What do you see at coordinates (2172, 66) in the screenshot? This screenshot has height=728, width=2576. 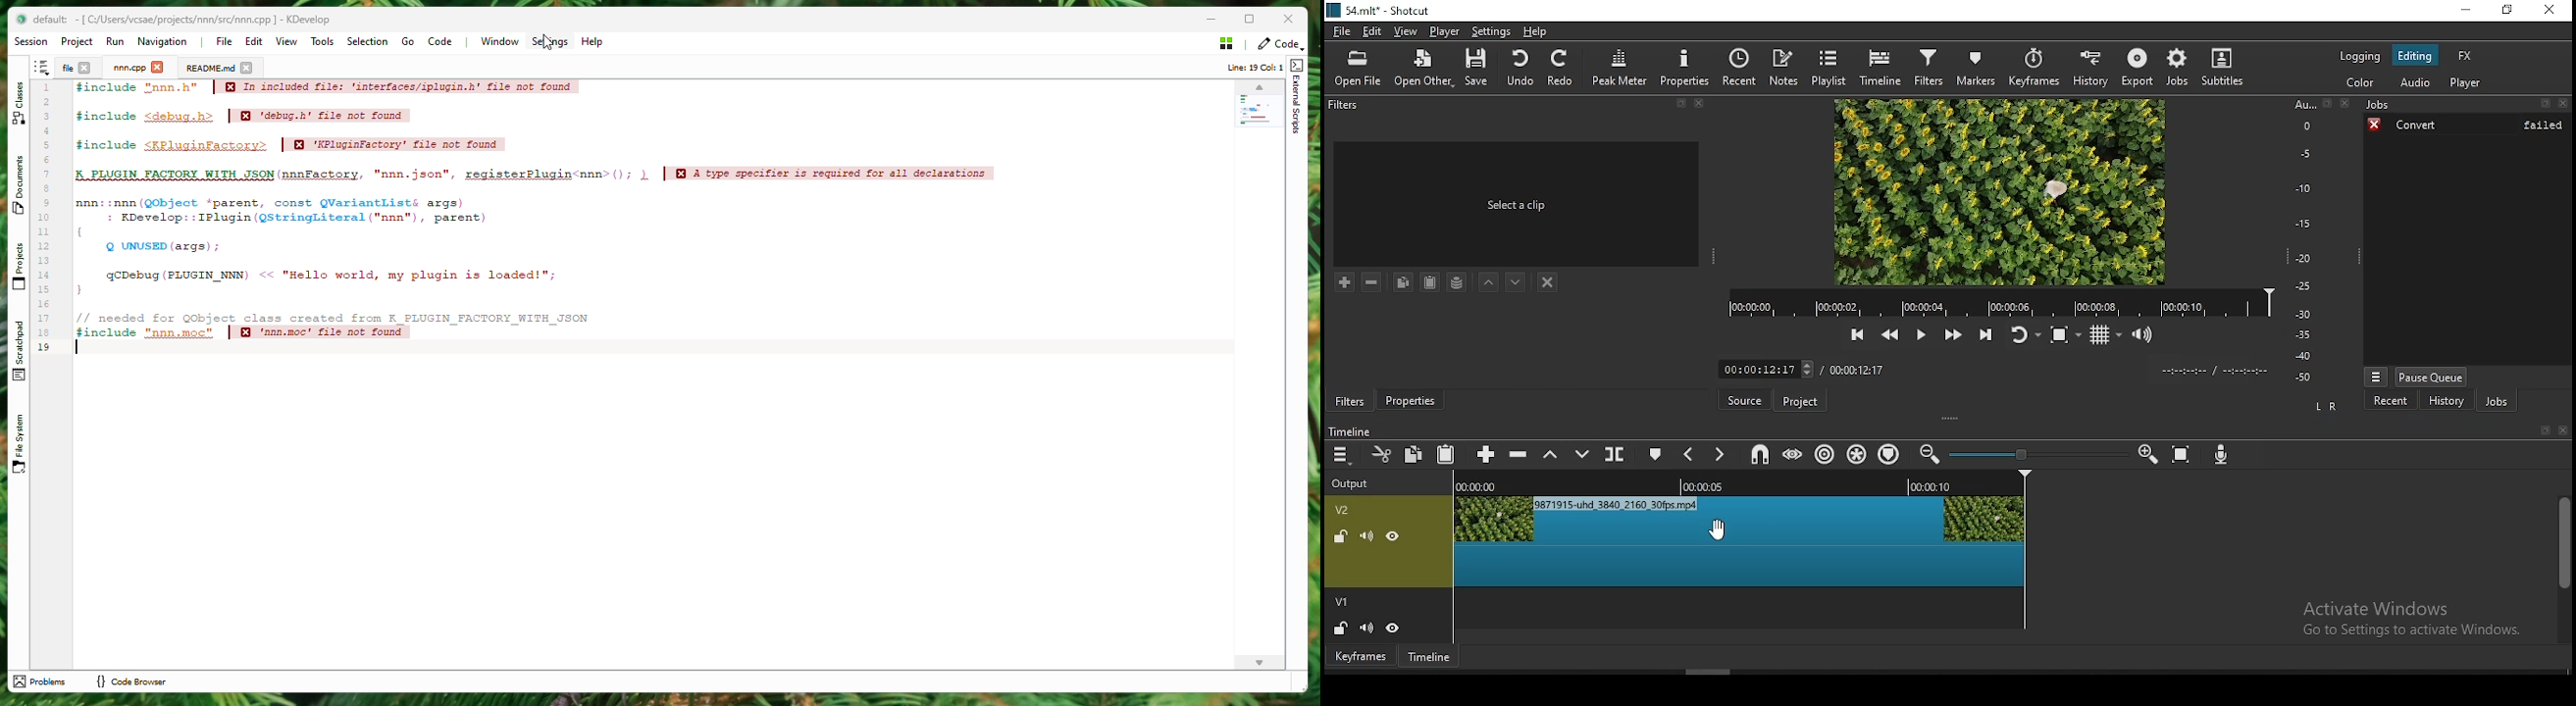 I see `jobs` at bounding box center [2172, 66].